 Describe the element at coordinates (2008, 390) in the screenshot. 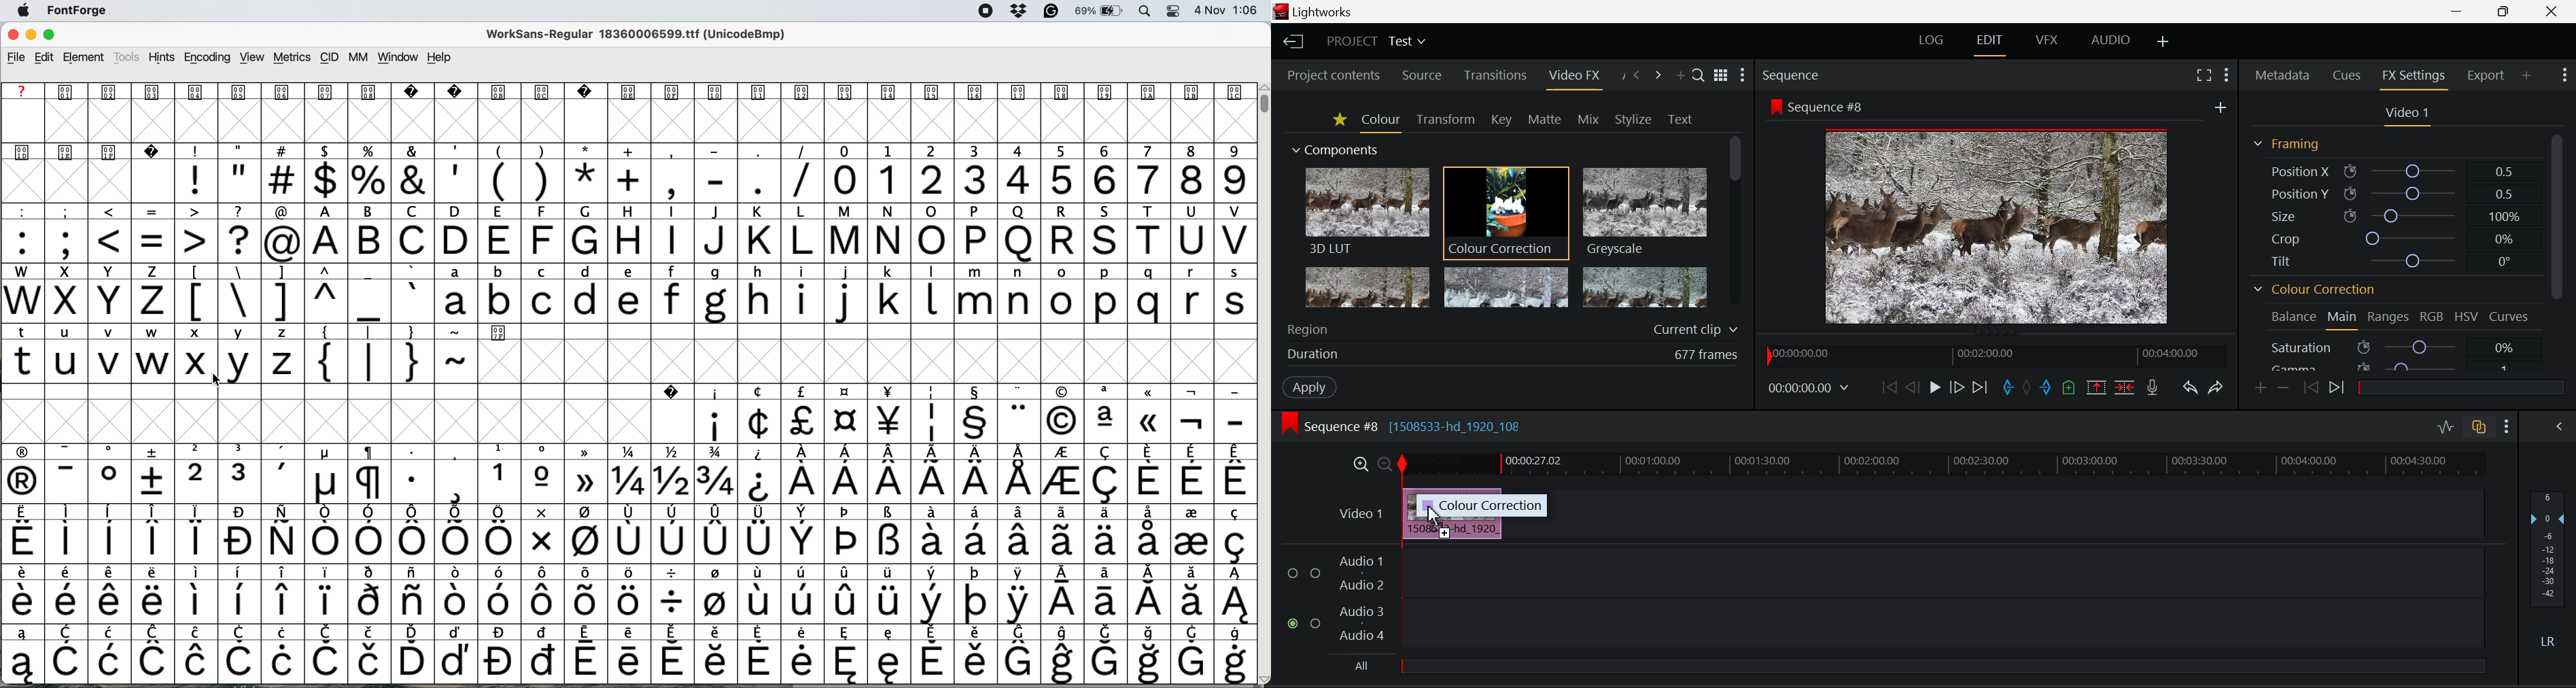

I see `Mark In` at that location.